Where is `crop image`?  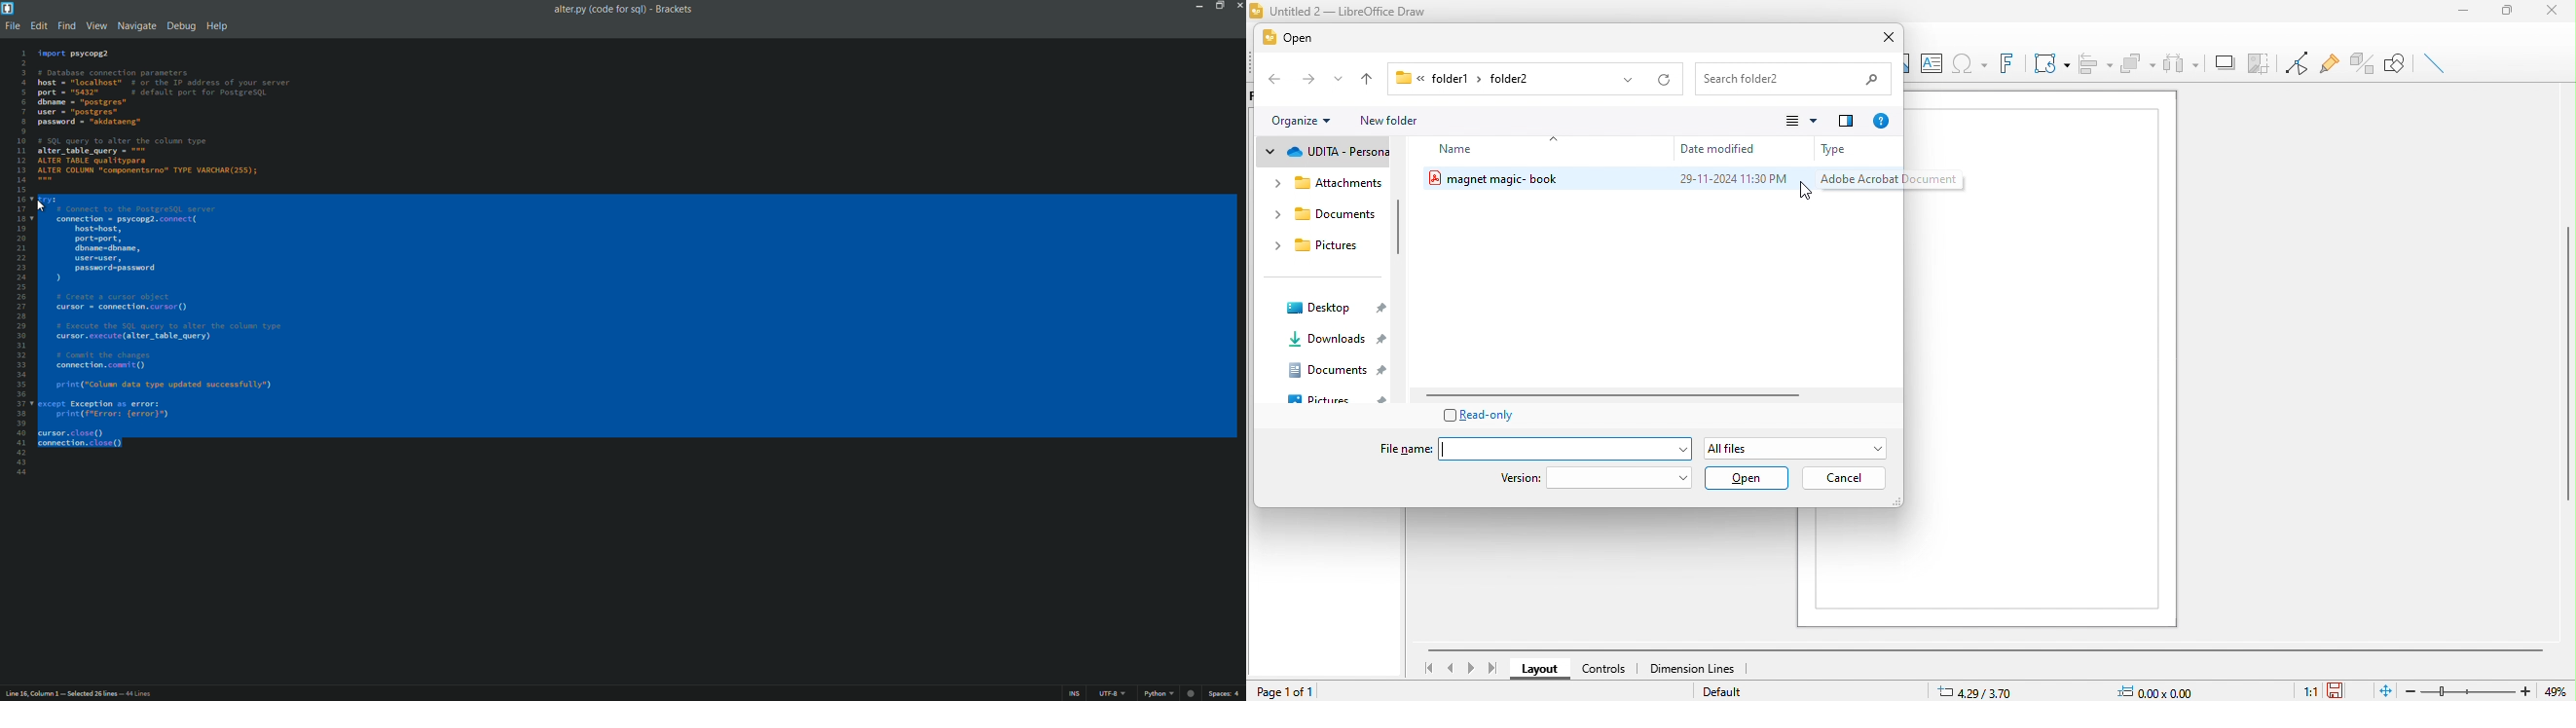 crop image is located at coordinates (2260, 61).